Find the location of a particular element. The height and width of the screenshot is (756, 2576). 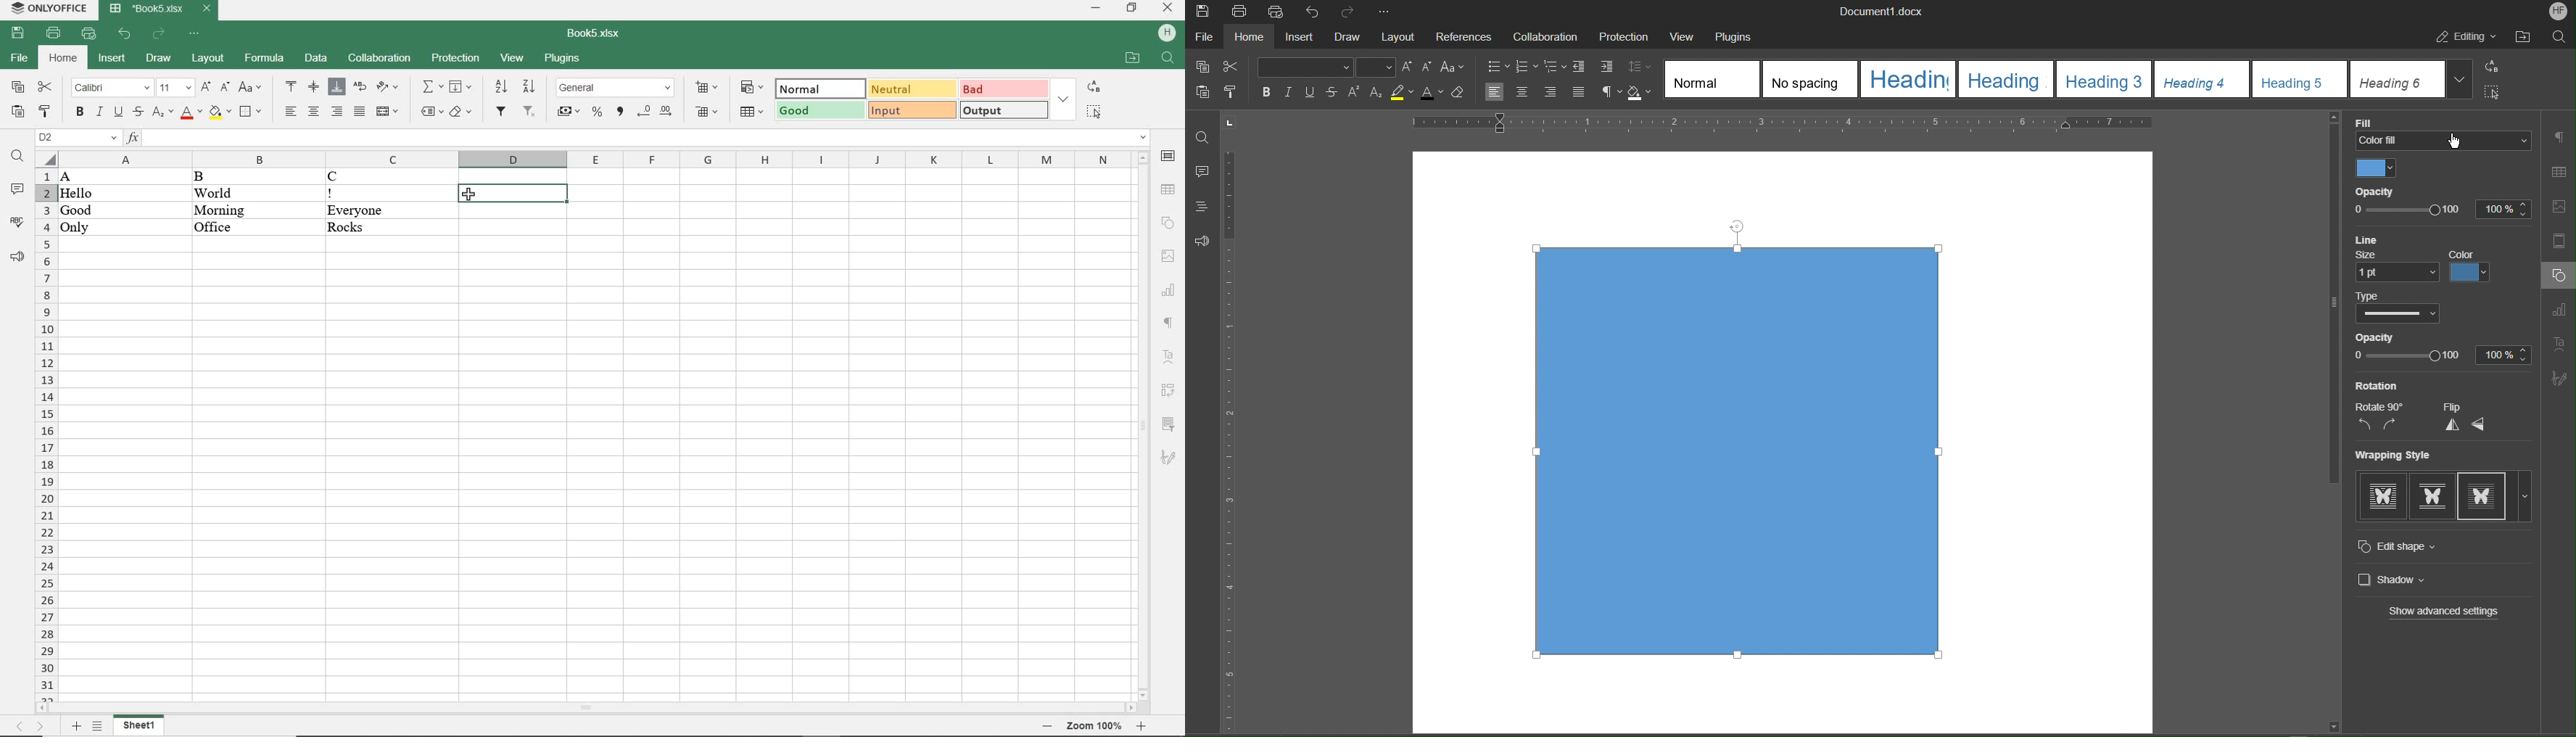

zoom 100% is located at coordinates (1095, 726).